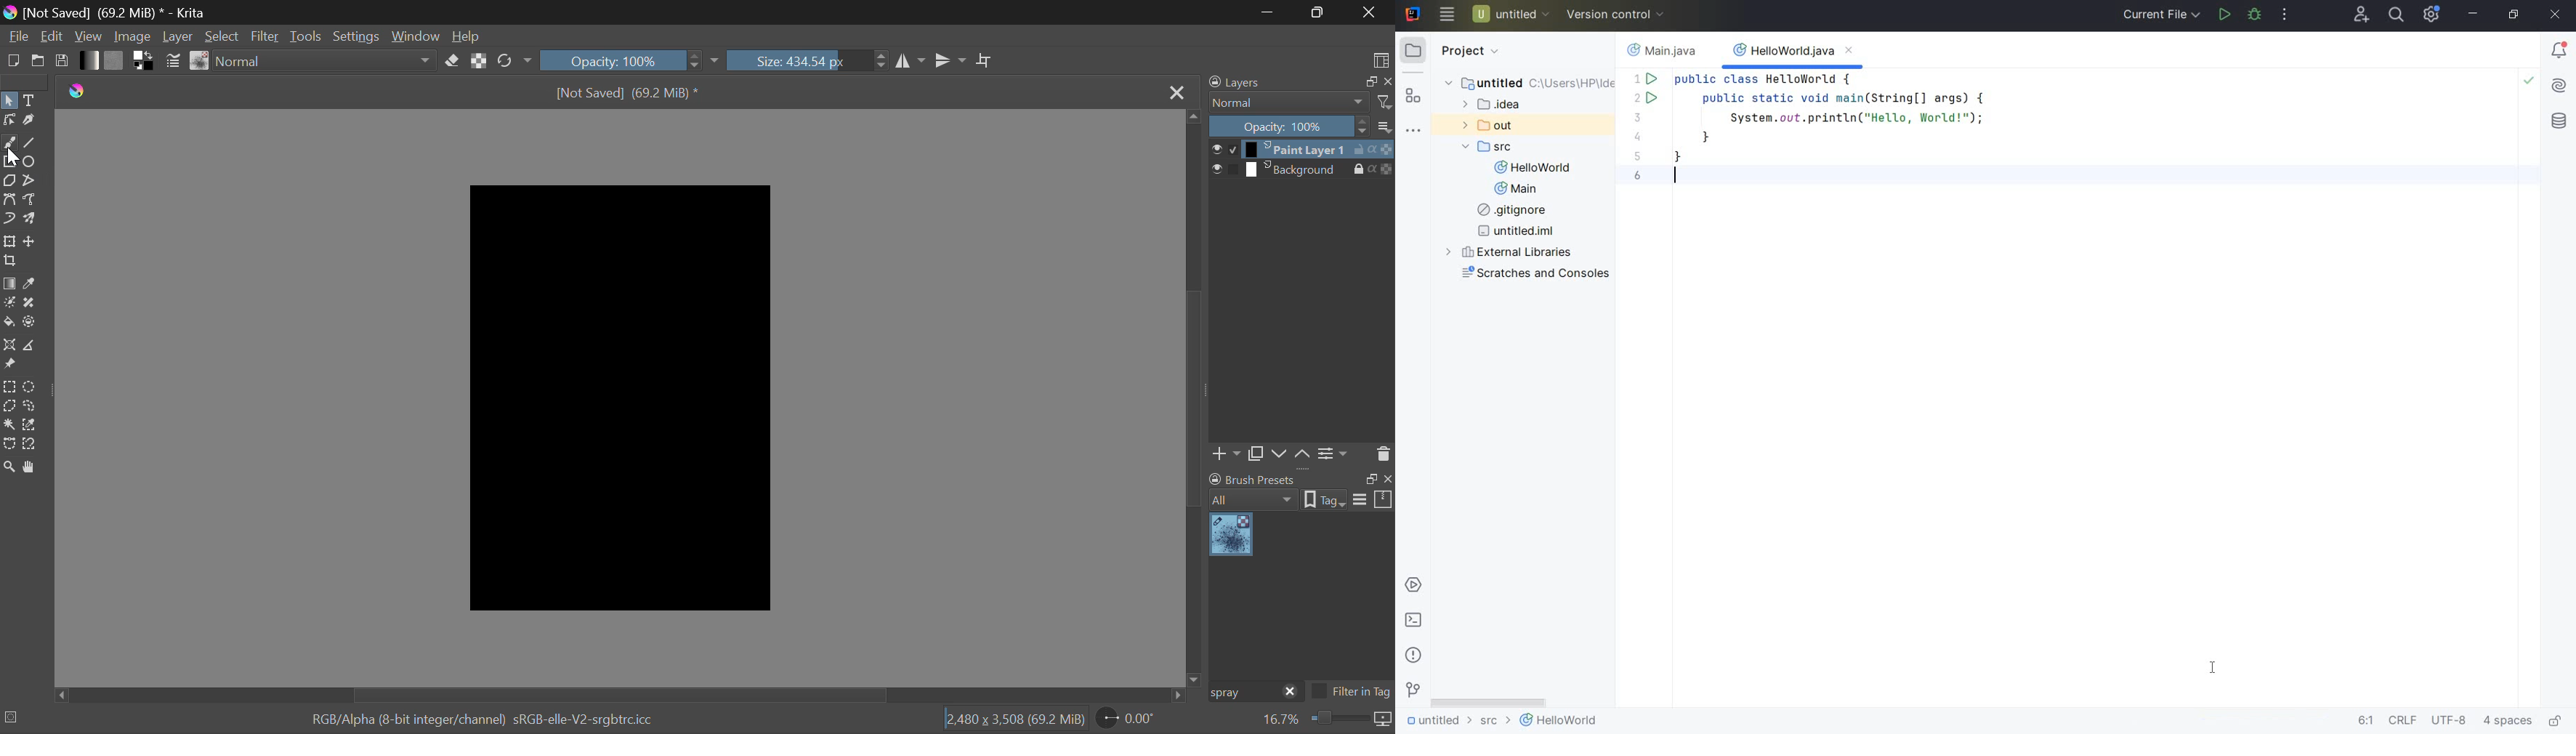 The width and height of the screenshot is (2576, 756). I want to click on Similar Color Selector, so click(32, 424).